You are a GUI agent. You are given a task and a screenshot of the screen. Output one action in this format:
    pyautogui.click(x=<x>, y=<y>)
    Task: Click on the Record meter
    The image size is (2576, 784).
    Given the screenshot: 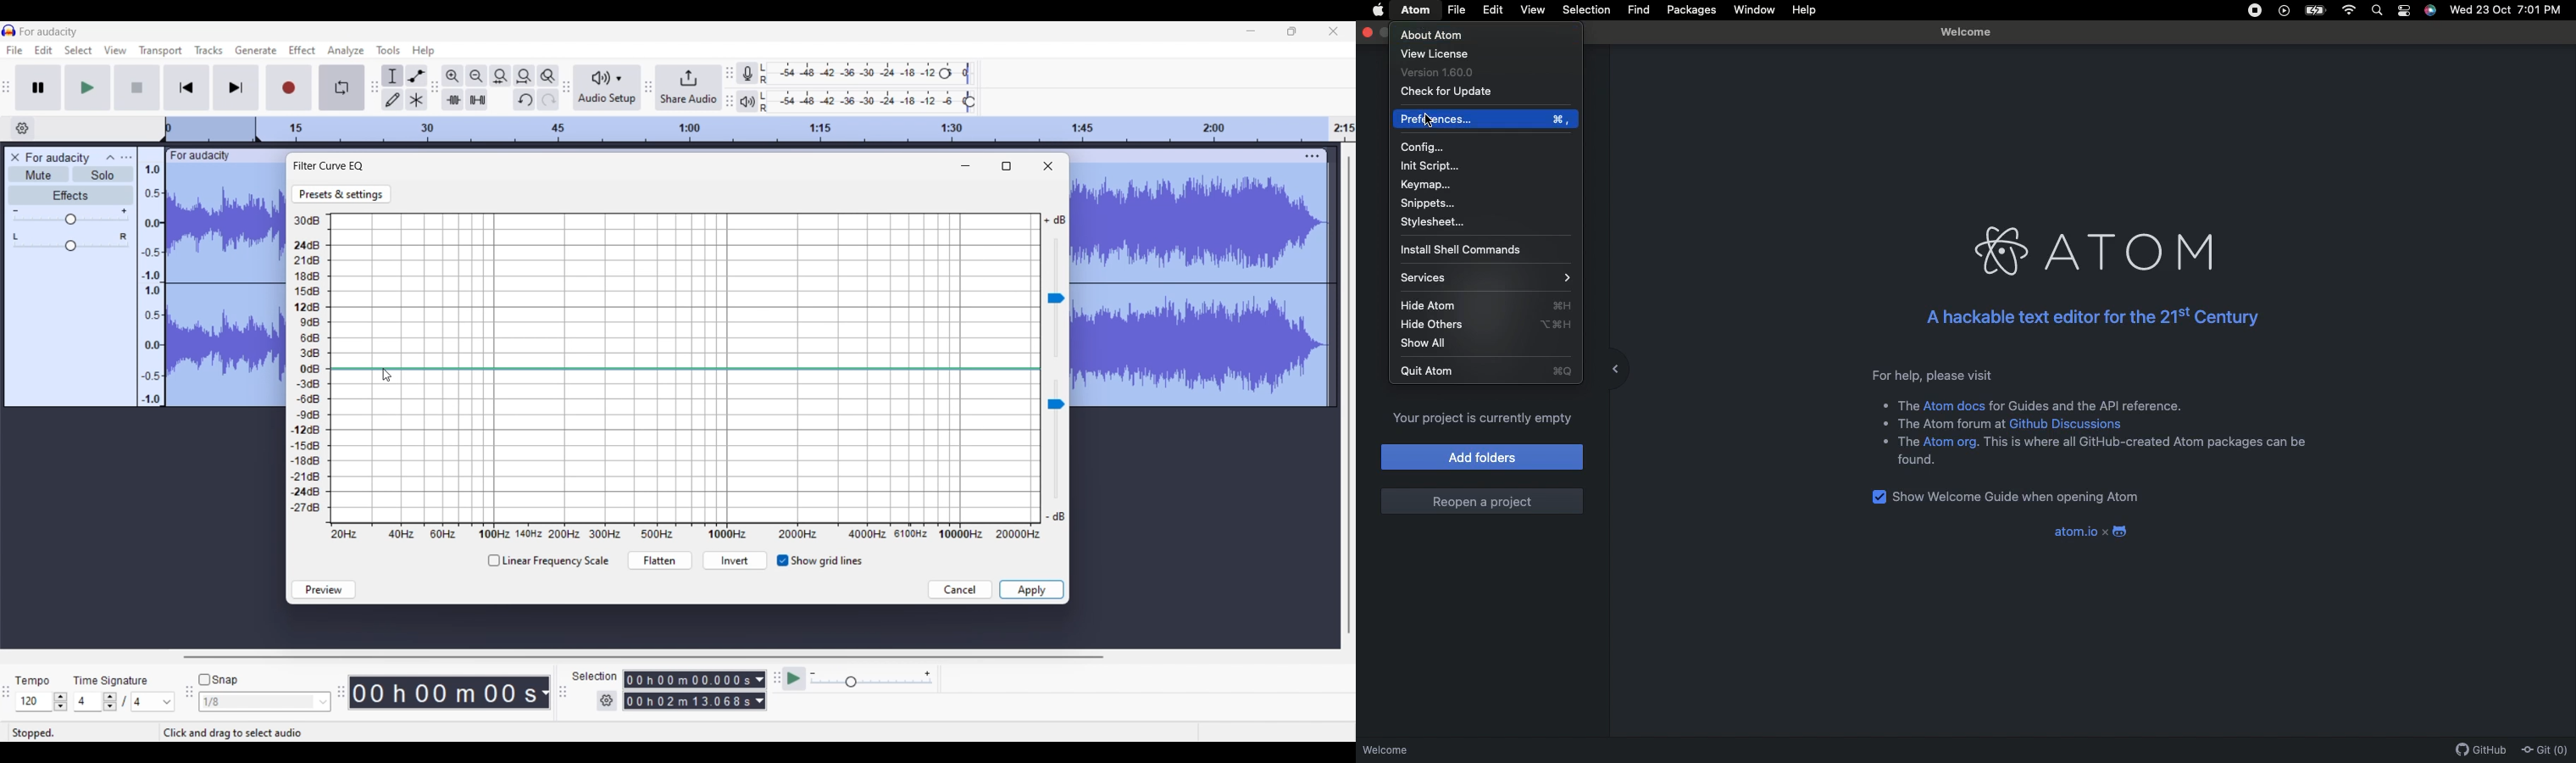 What is the action you would take?
    pyautogui.click(x=748, y=73)
    